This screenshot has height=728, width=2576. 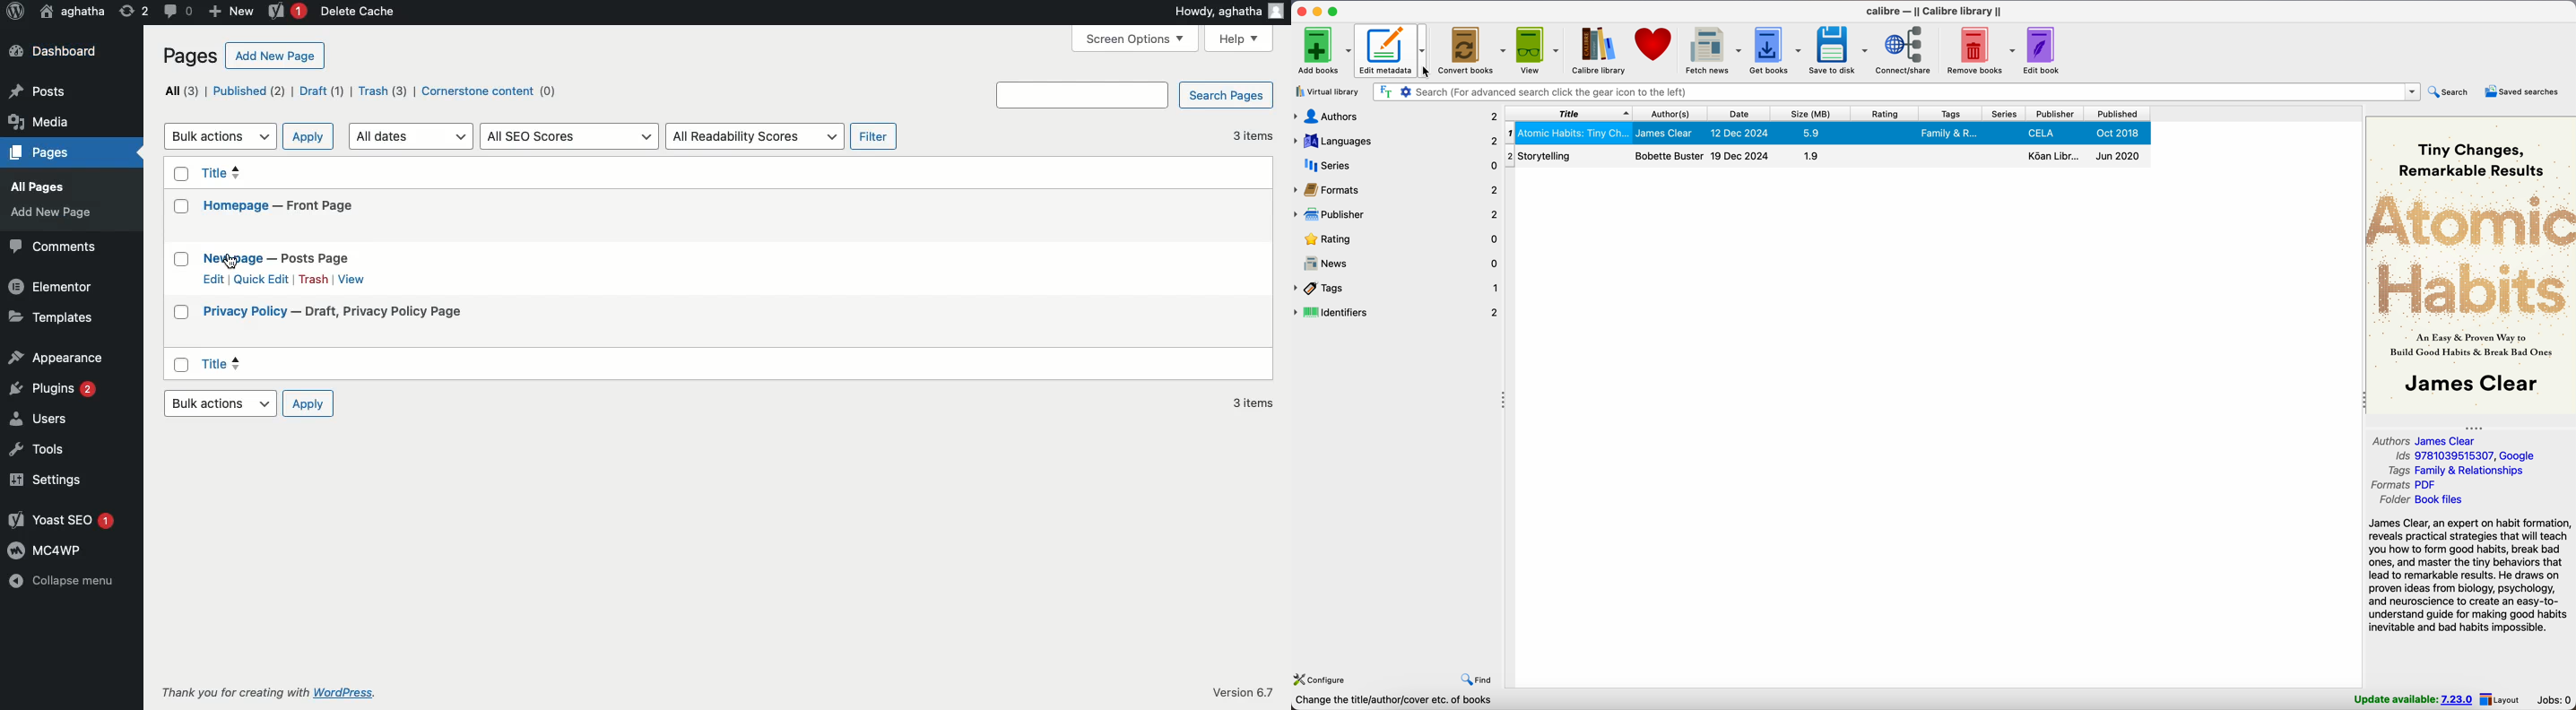 What do you see at coordinates (219, 135) in the screenshot?
I see `Bulk actions` at bounding box center [219, 135].